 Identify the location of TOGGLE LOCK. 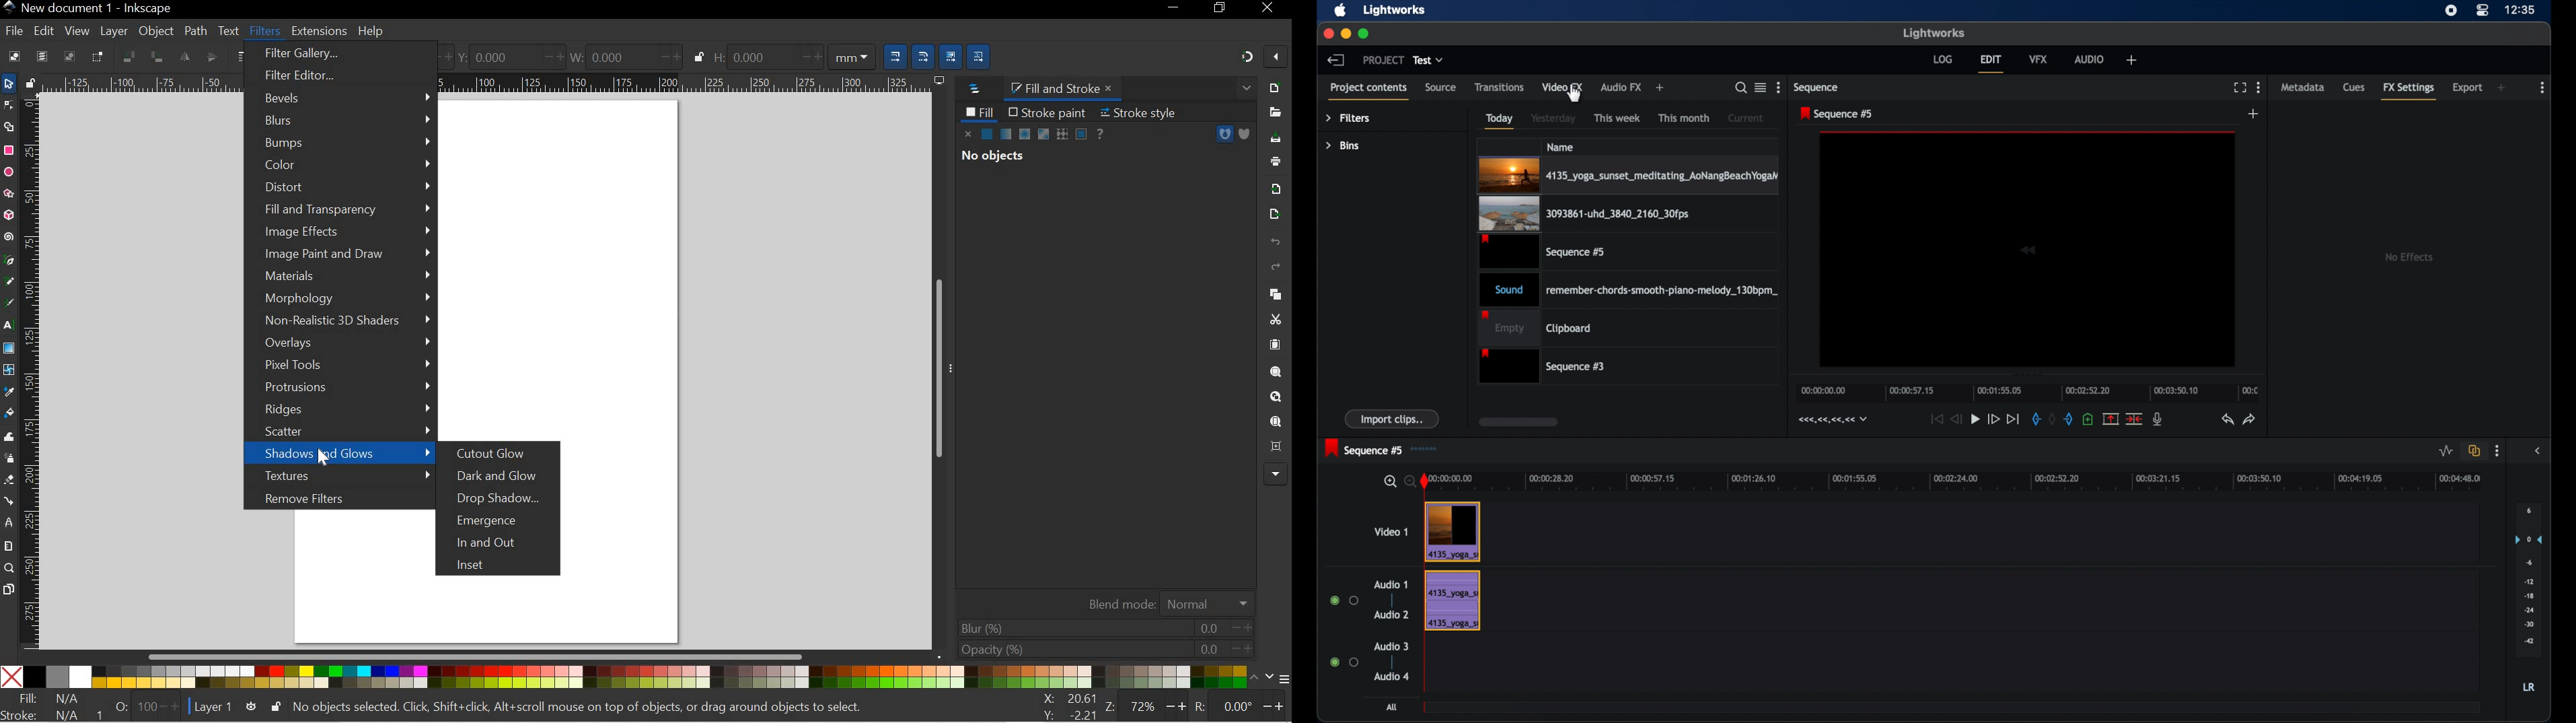
(30, 82).